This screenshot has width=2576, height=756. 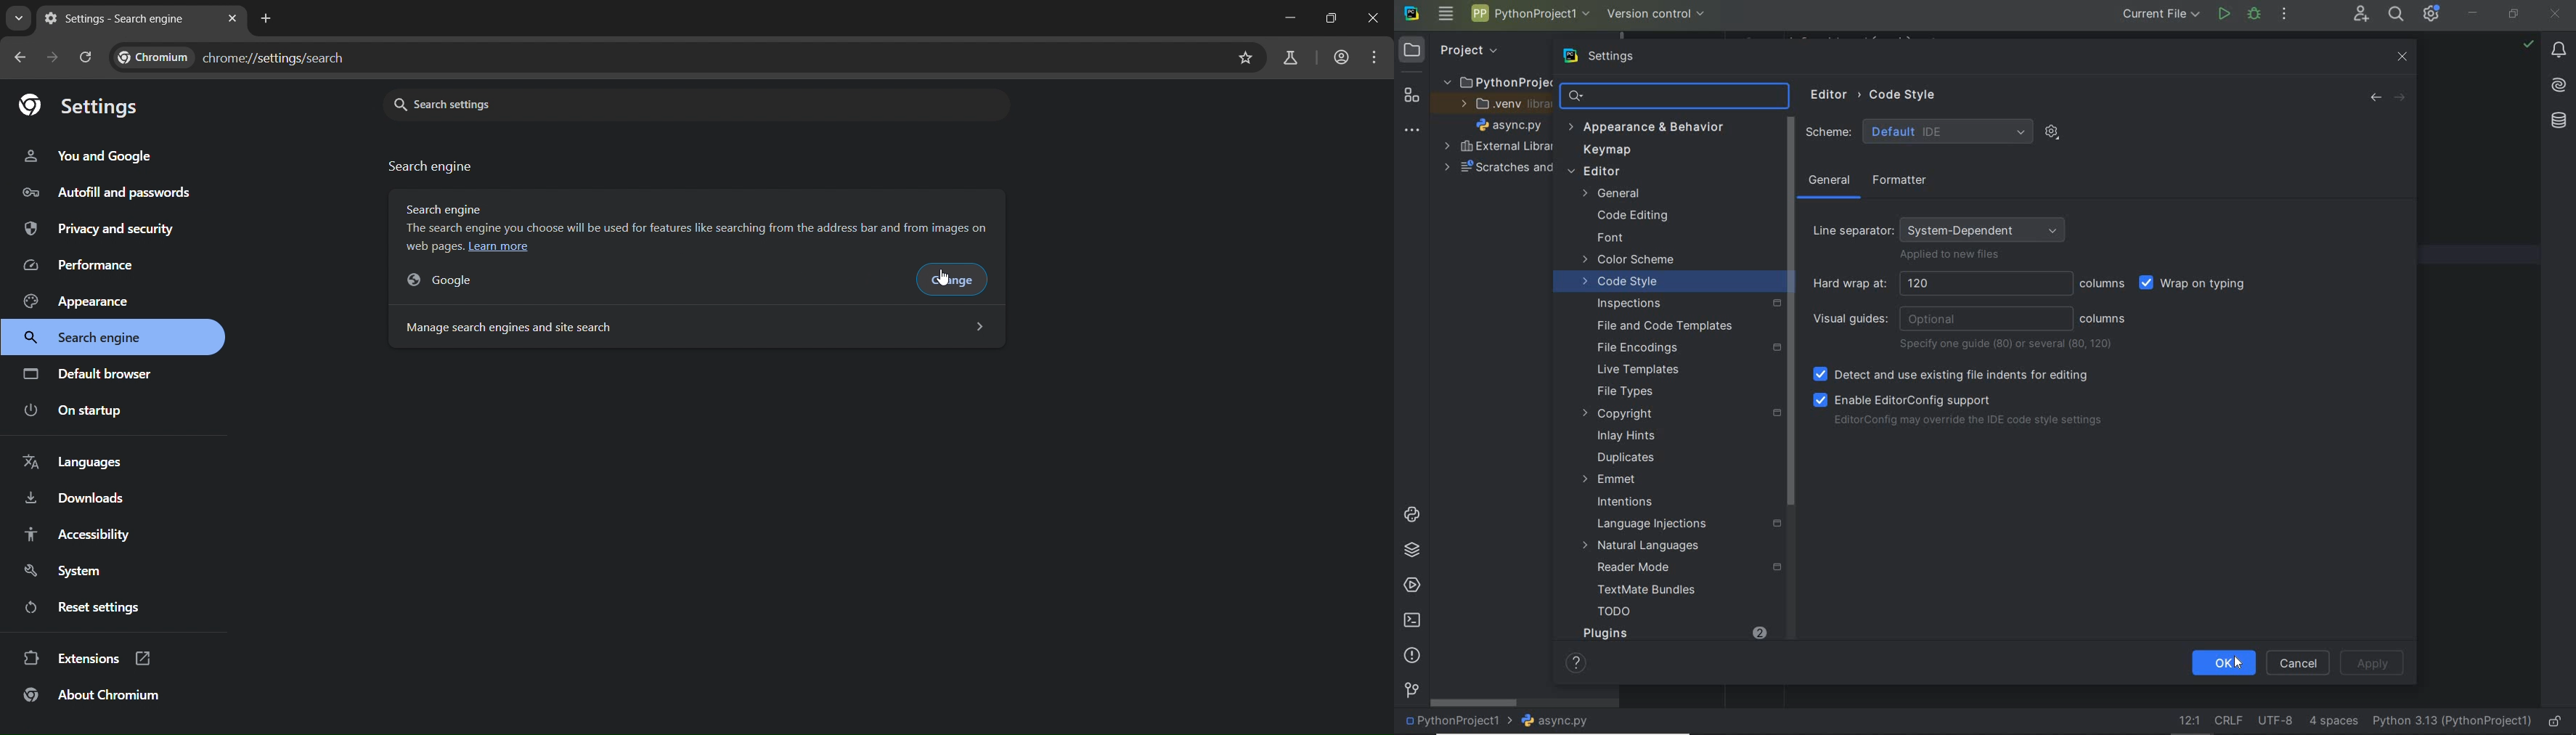 I want to click on project name, so click(x=1459, y=722).